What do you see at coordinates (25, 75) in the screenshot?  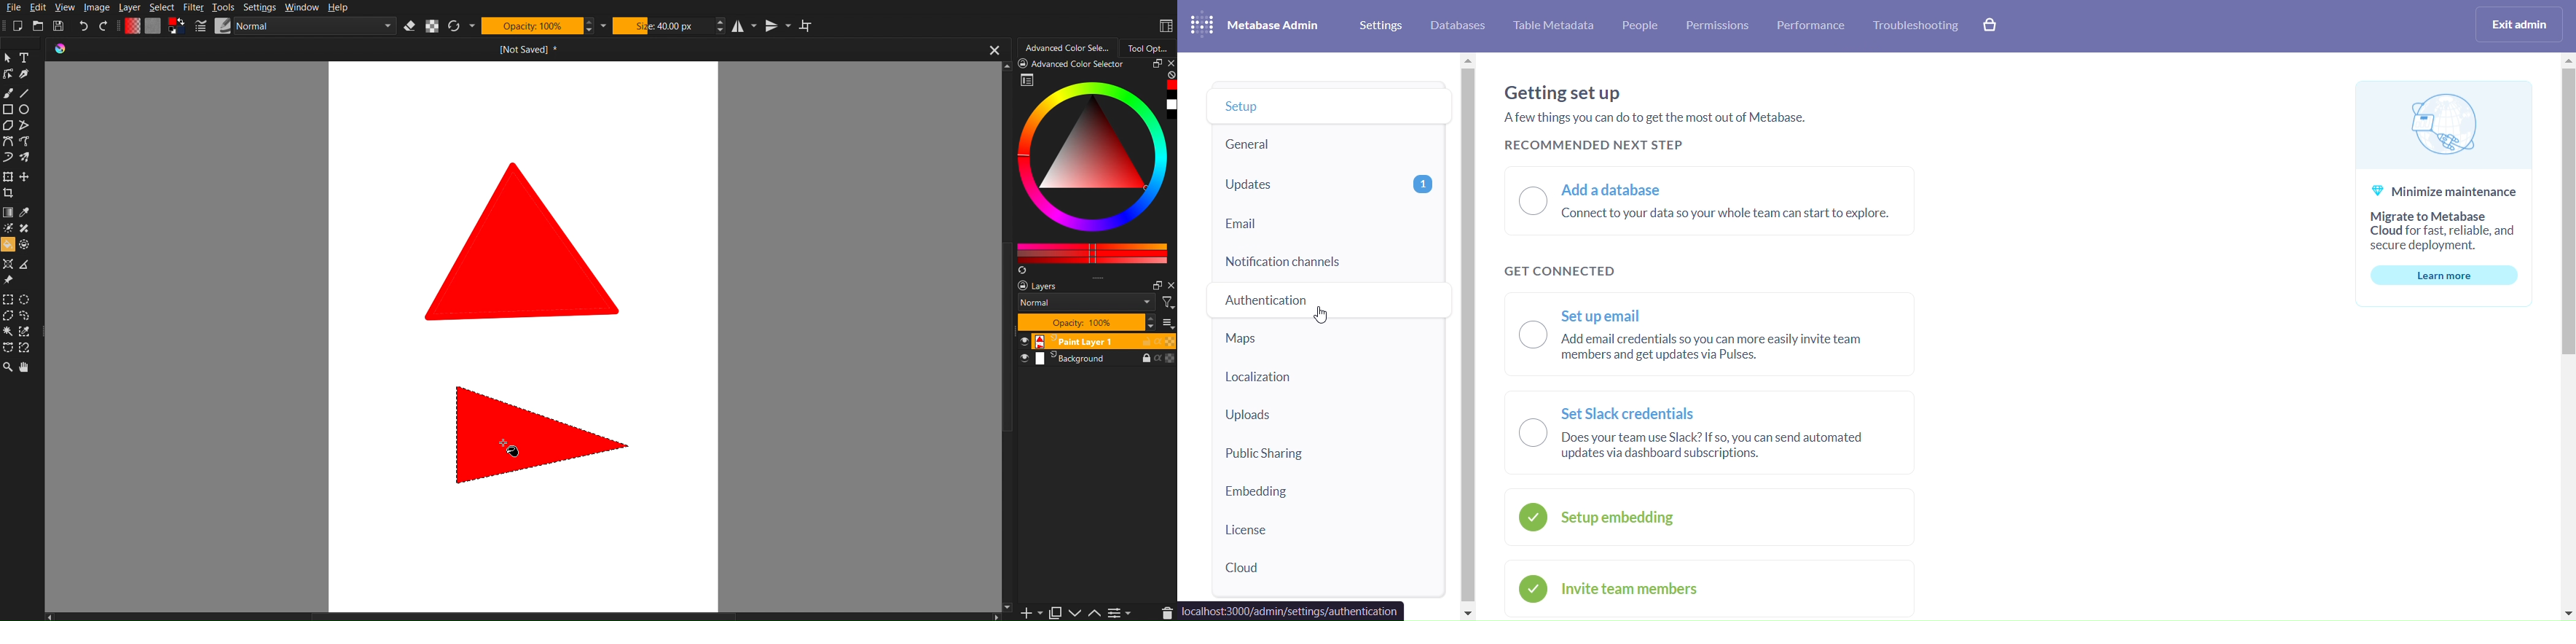 I see `Pen` at bounding box center [25, 75].